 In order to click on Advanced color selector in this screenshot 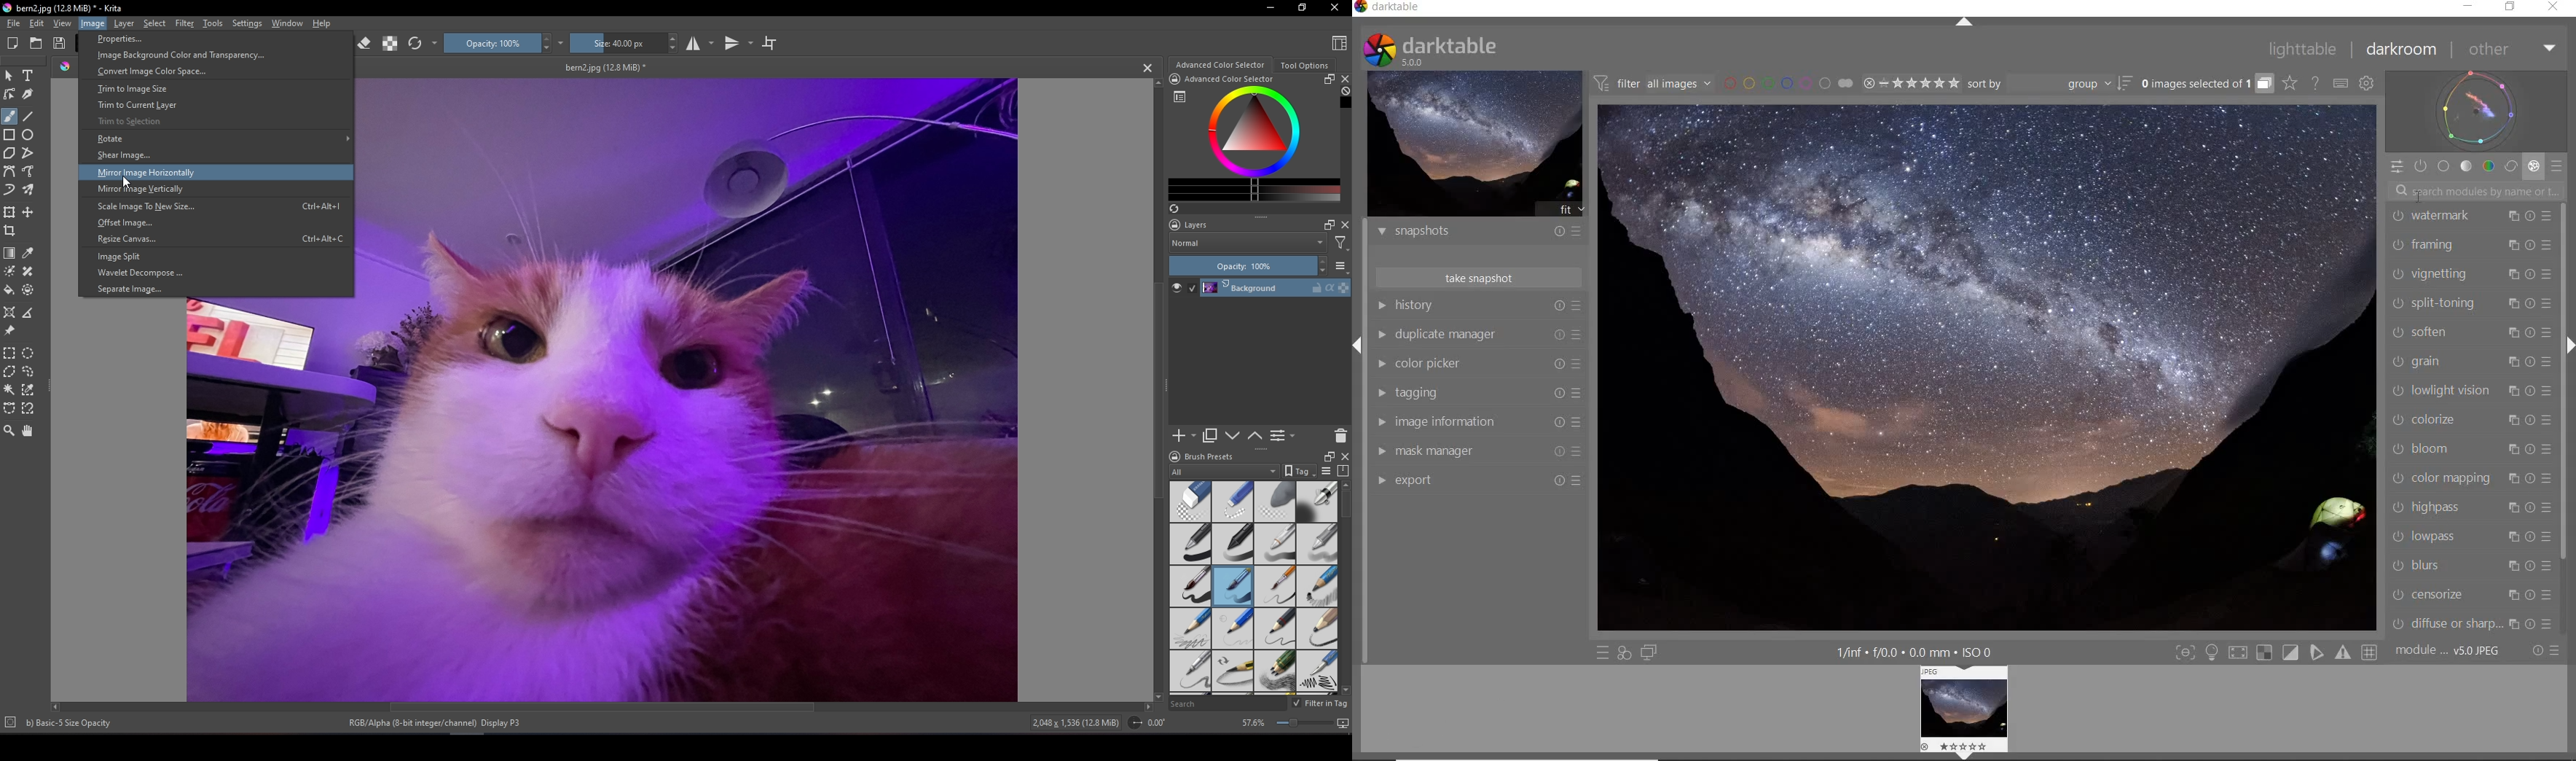, I will do `click(1220, 64)`.